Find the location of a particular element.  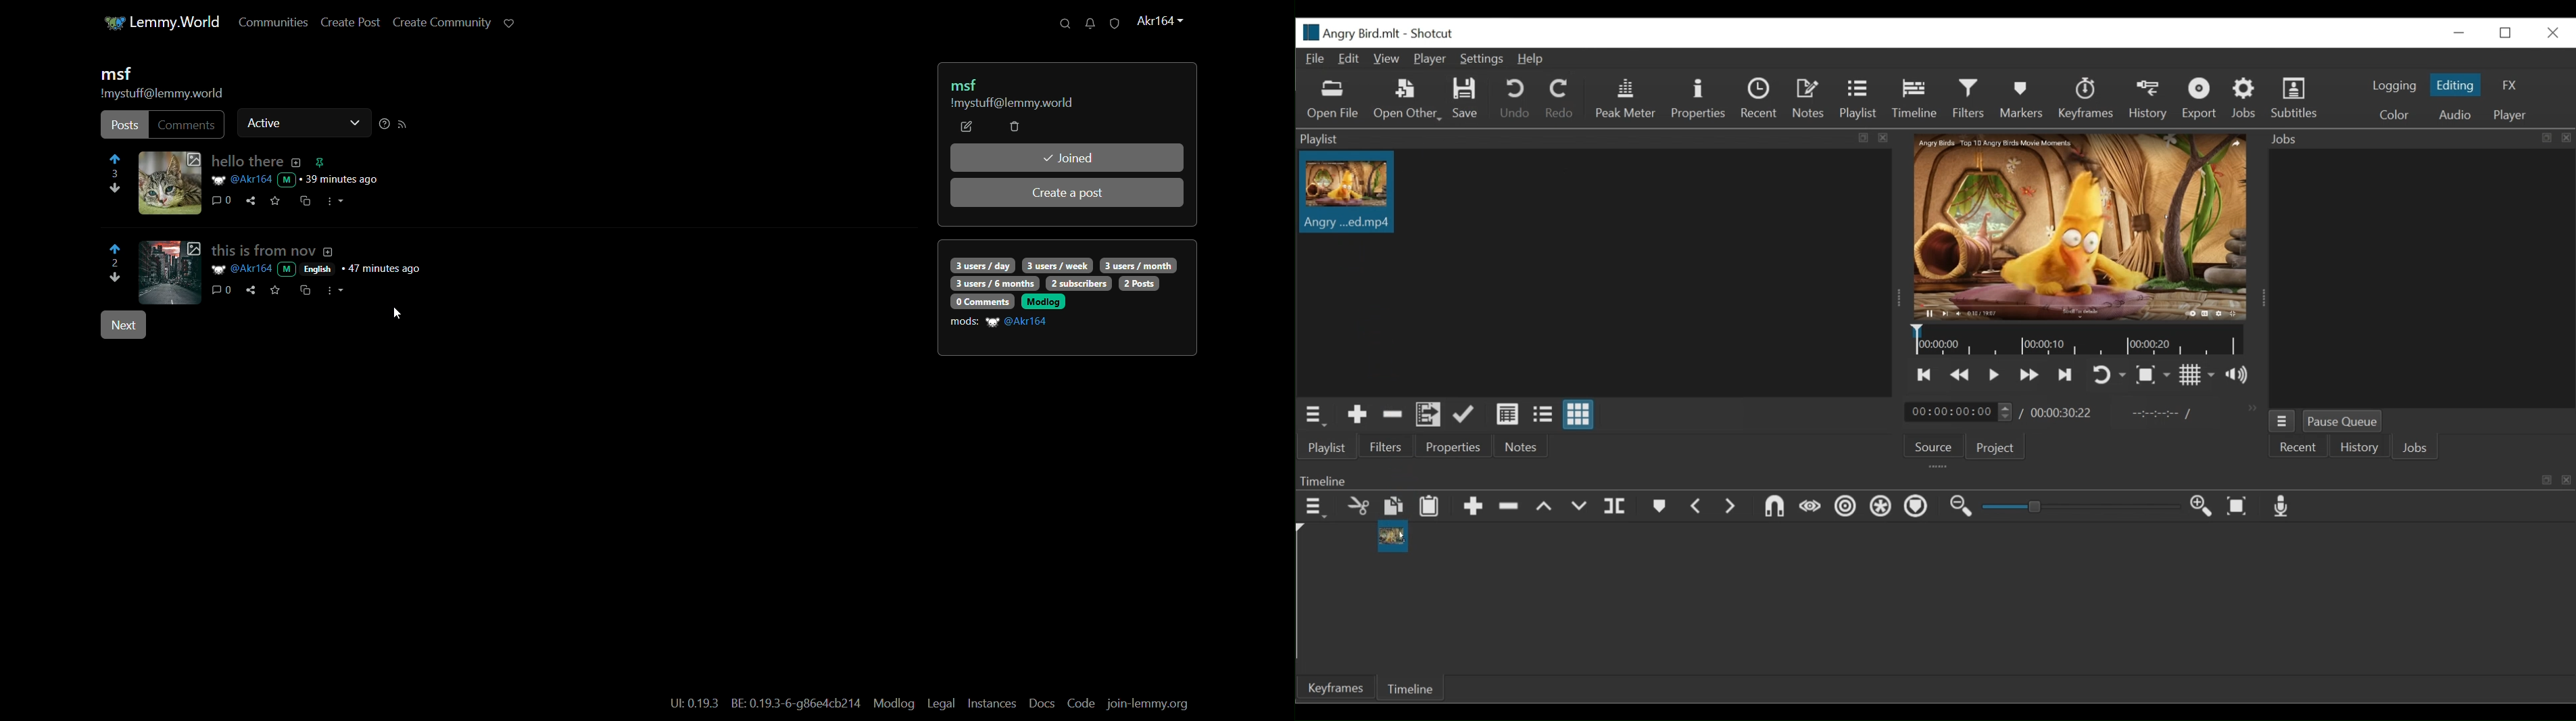

community server is located at coordinates (162, 95).